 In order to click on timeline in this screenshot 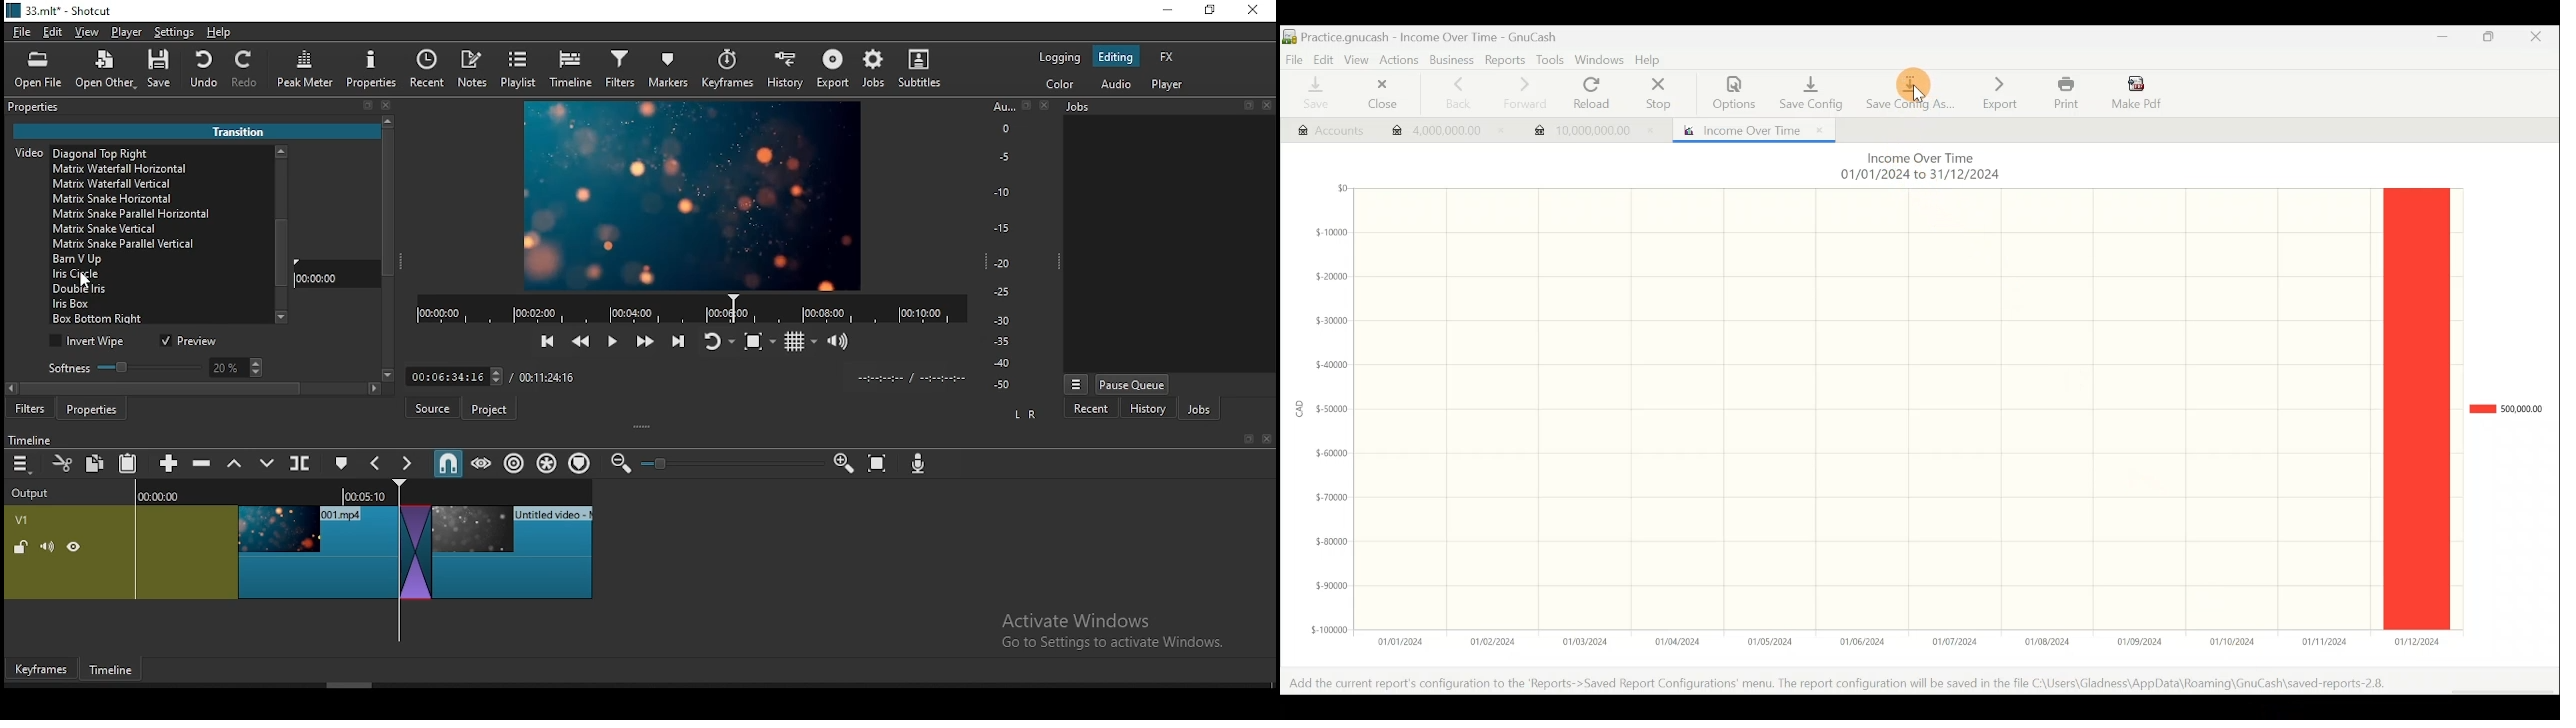, I will do `click(33, 439)`.